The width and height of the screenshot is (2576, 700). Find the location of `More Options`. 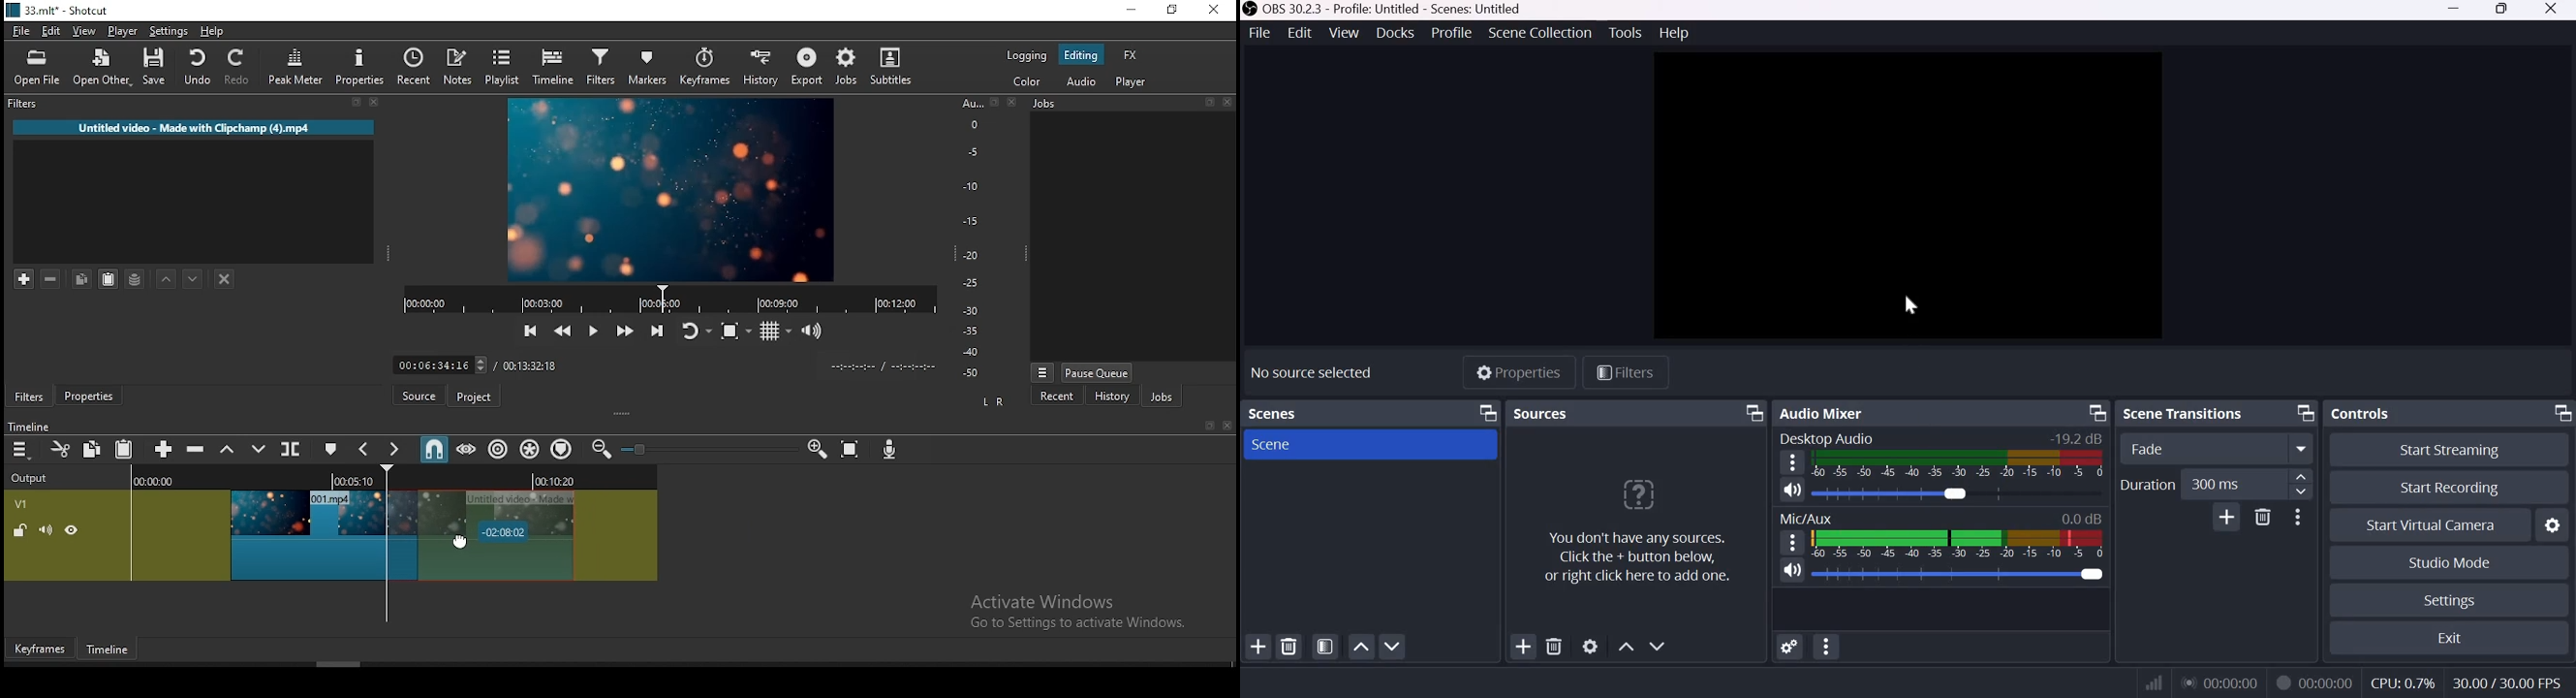

More Options is located at coordinates (2296, 518).